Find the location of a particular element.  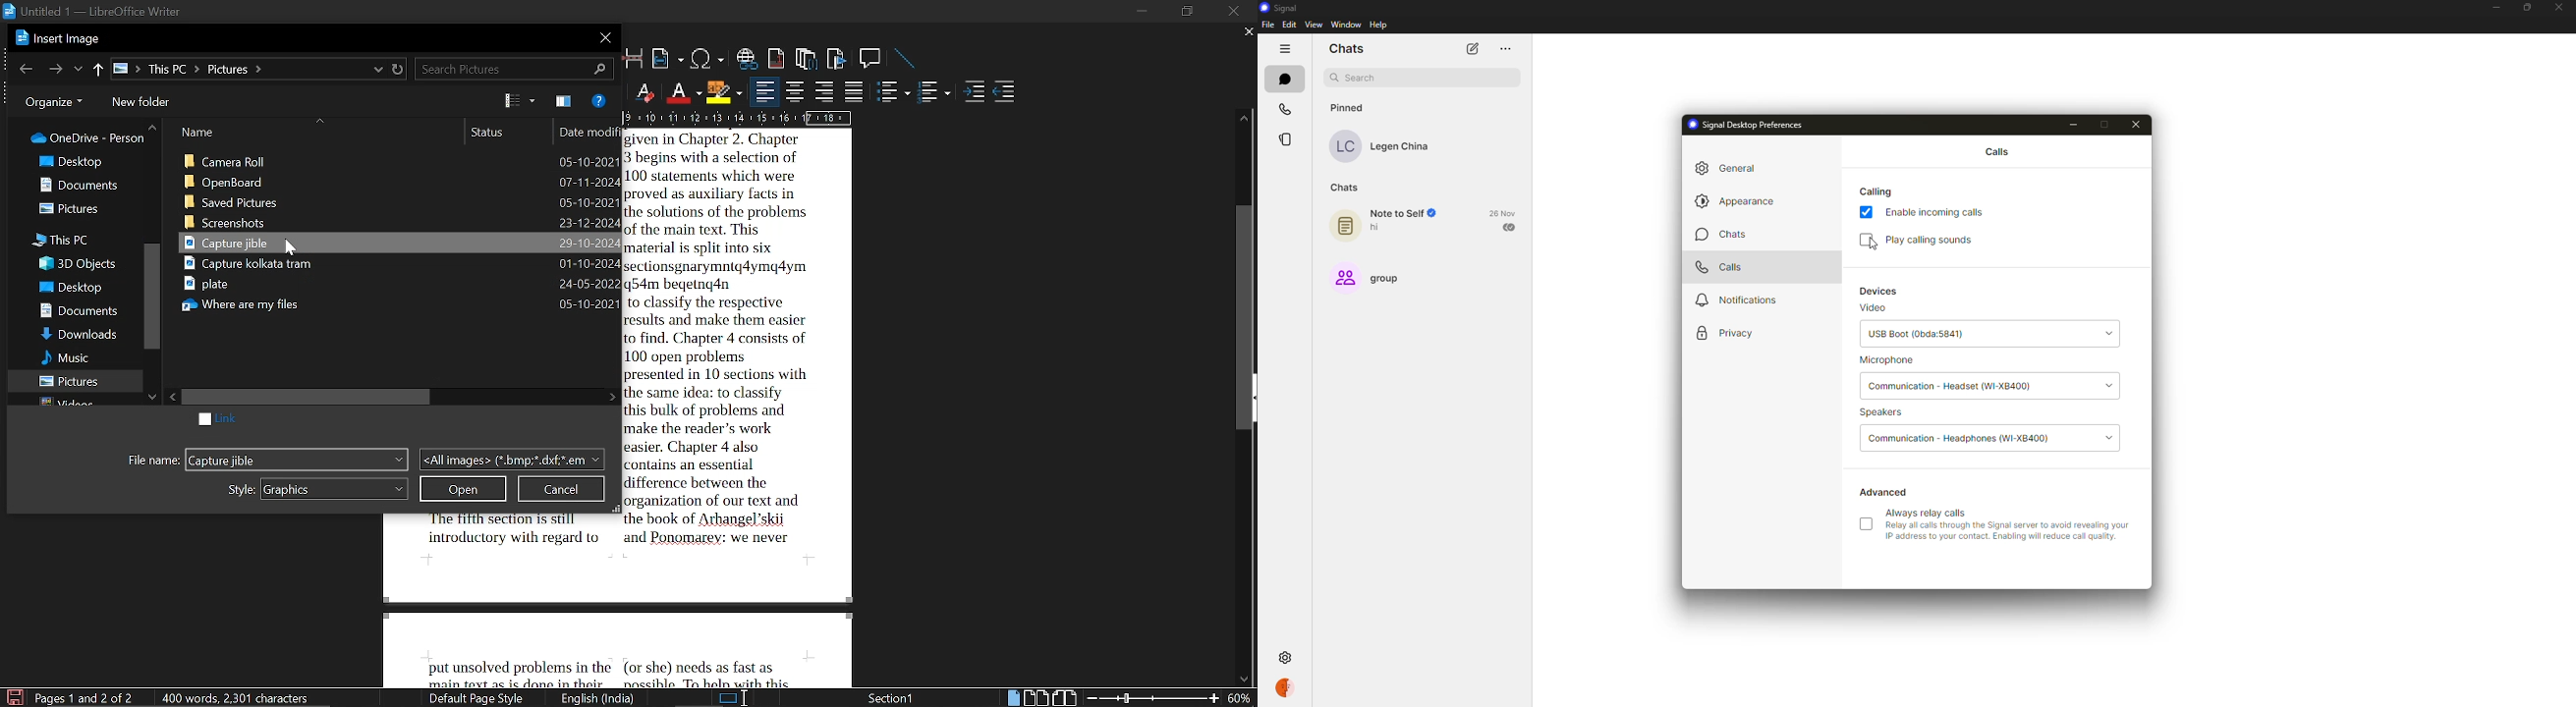

desktop is located at coordinates (75, 162).